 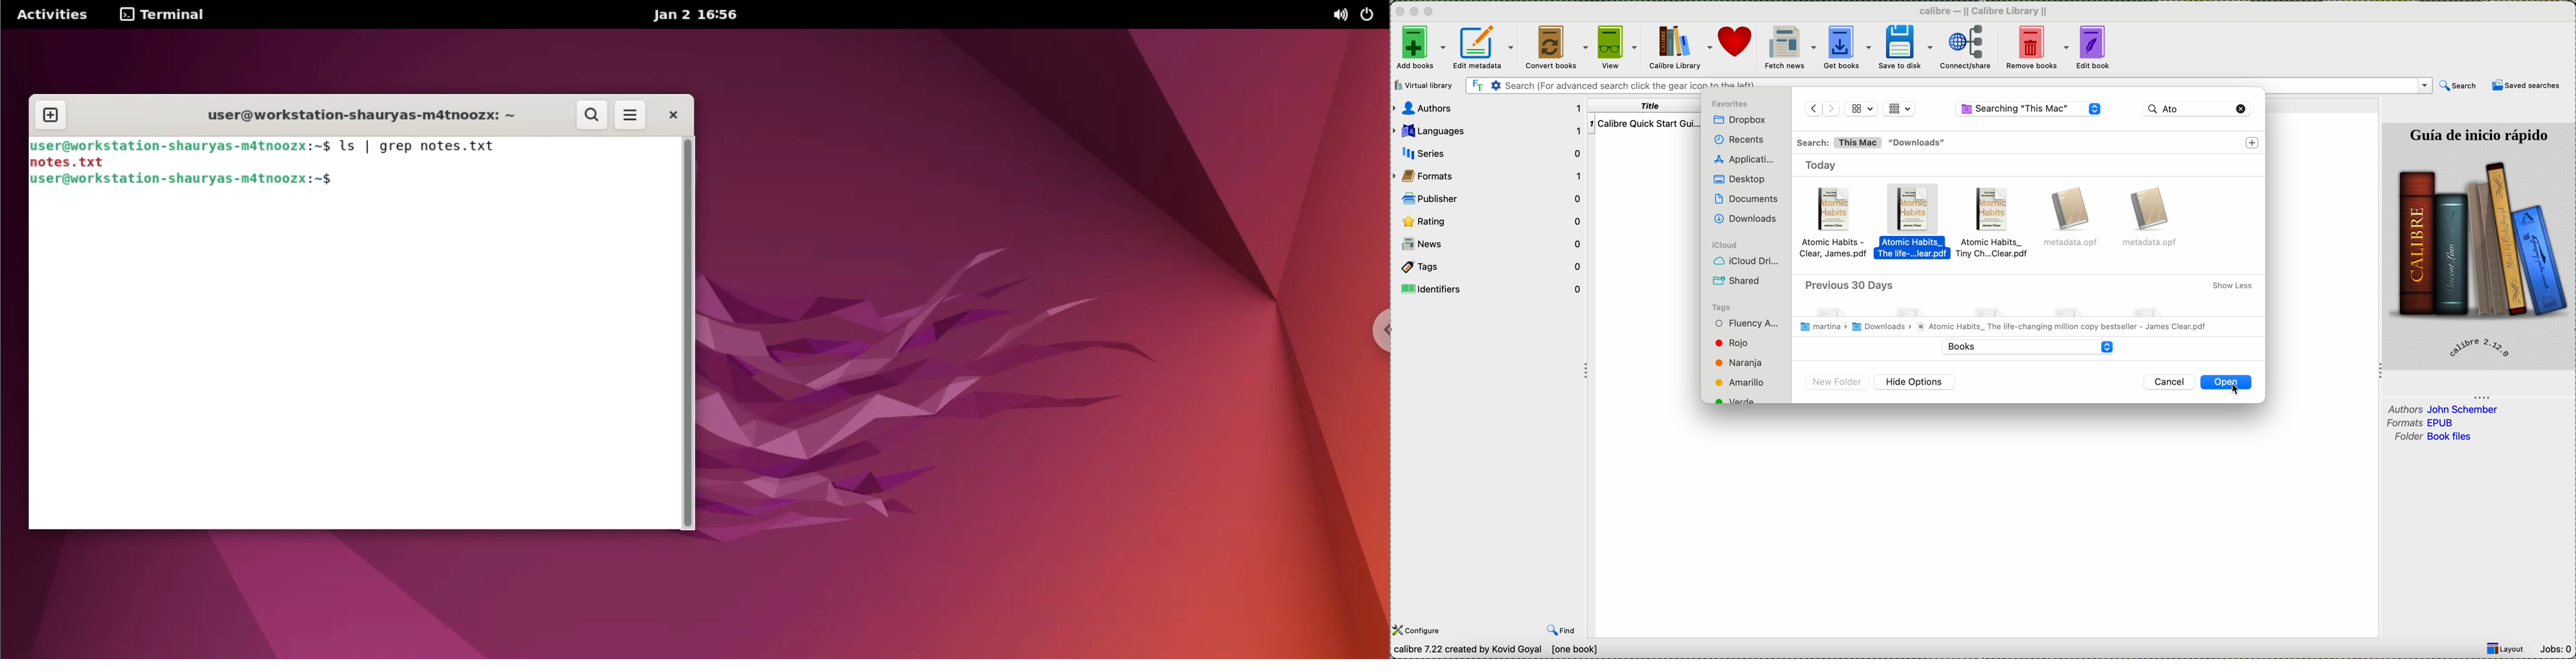 What do you see at coordinates (2459, 86) in the screenshot?
I see `search` at bounding box center [2459, 86].